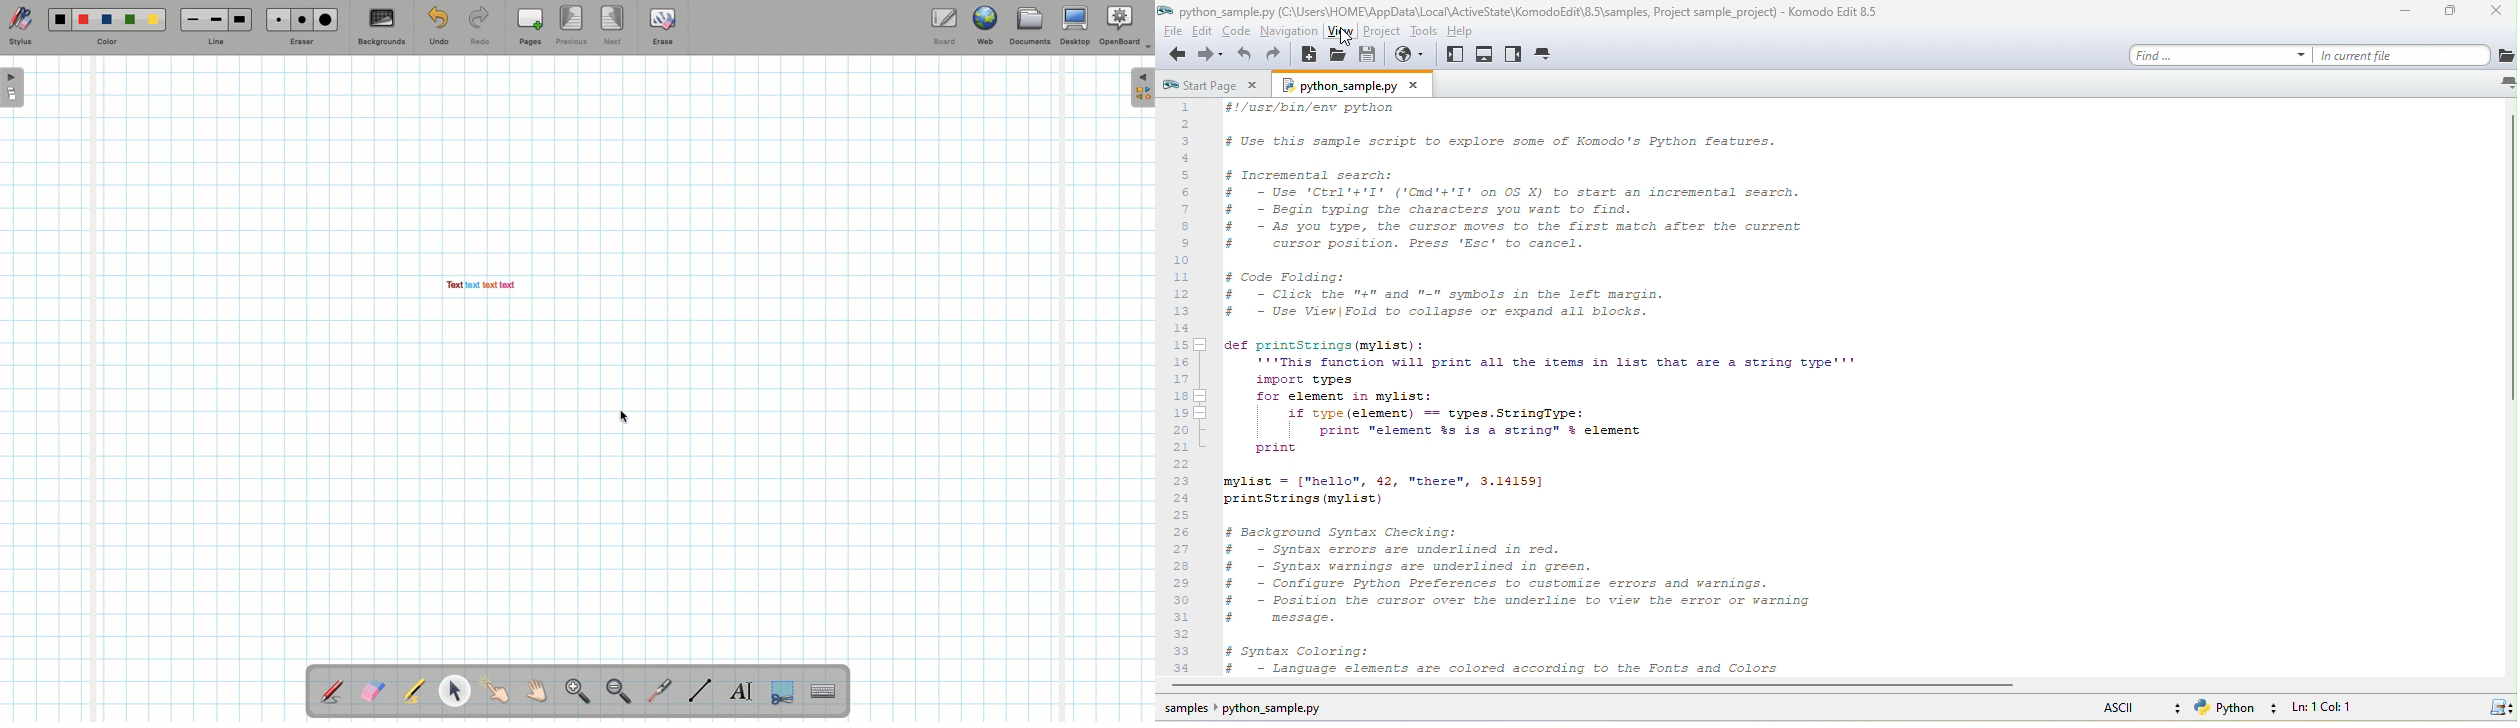  Describe the element at coordinates (1175, 57) in the screenshot. I see `back` at that location.